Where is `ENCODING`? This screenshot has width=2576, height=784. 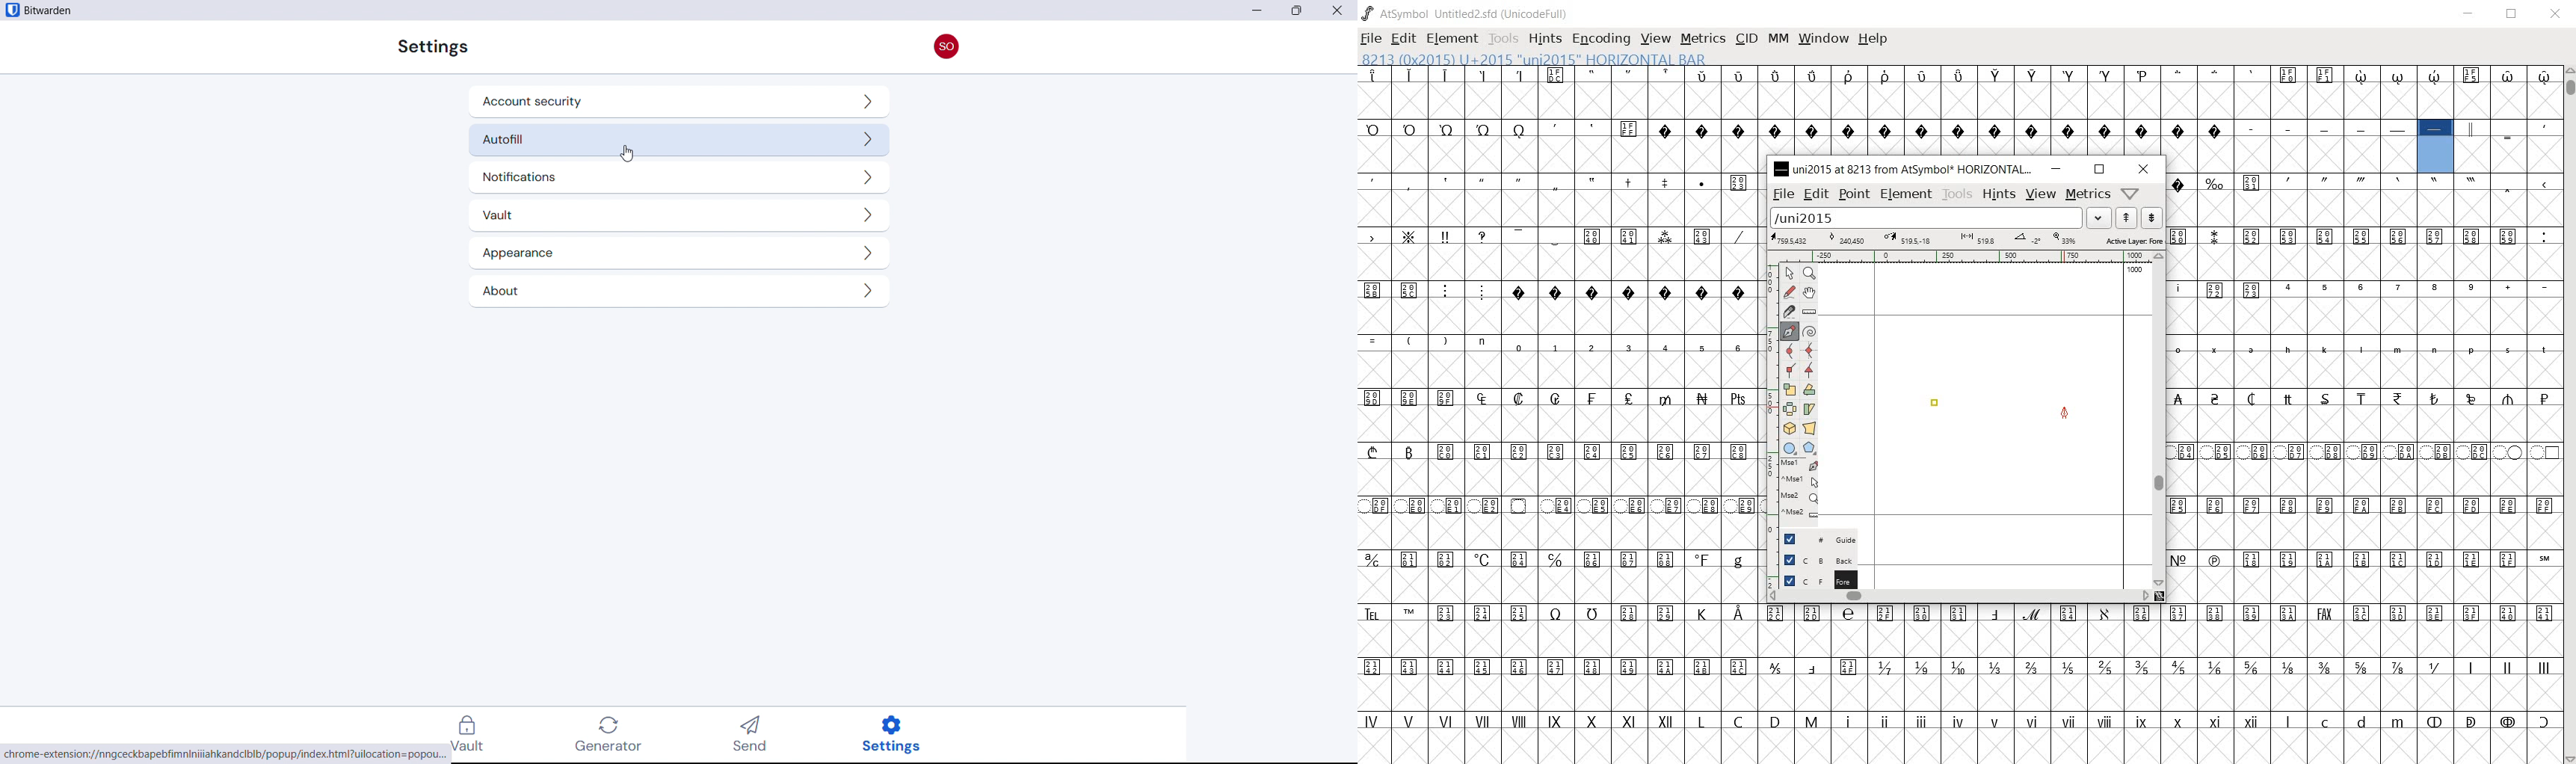
ENCODING is located at coordinates (1601, 39).